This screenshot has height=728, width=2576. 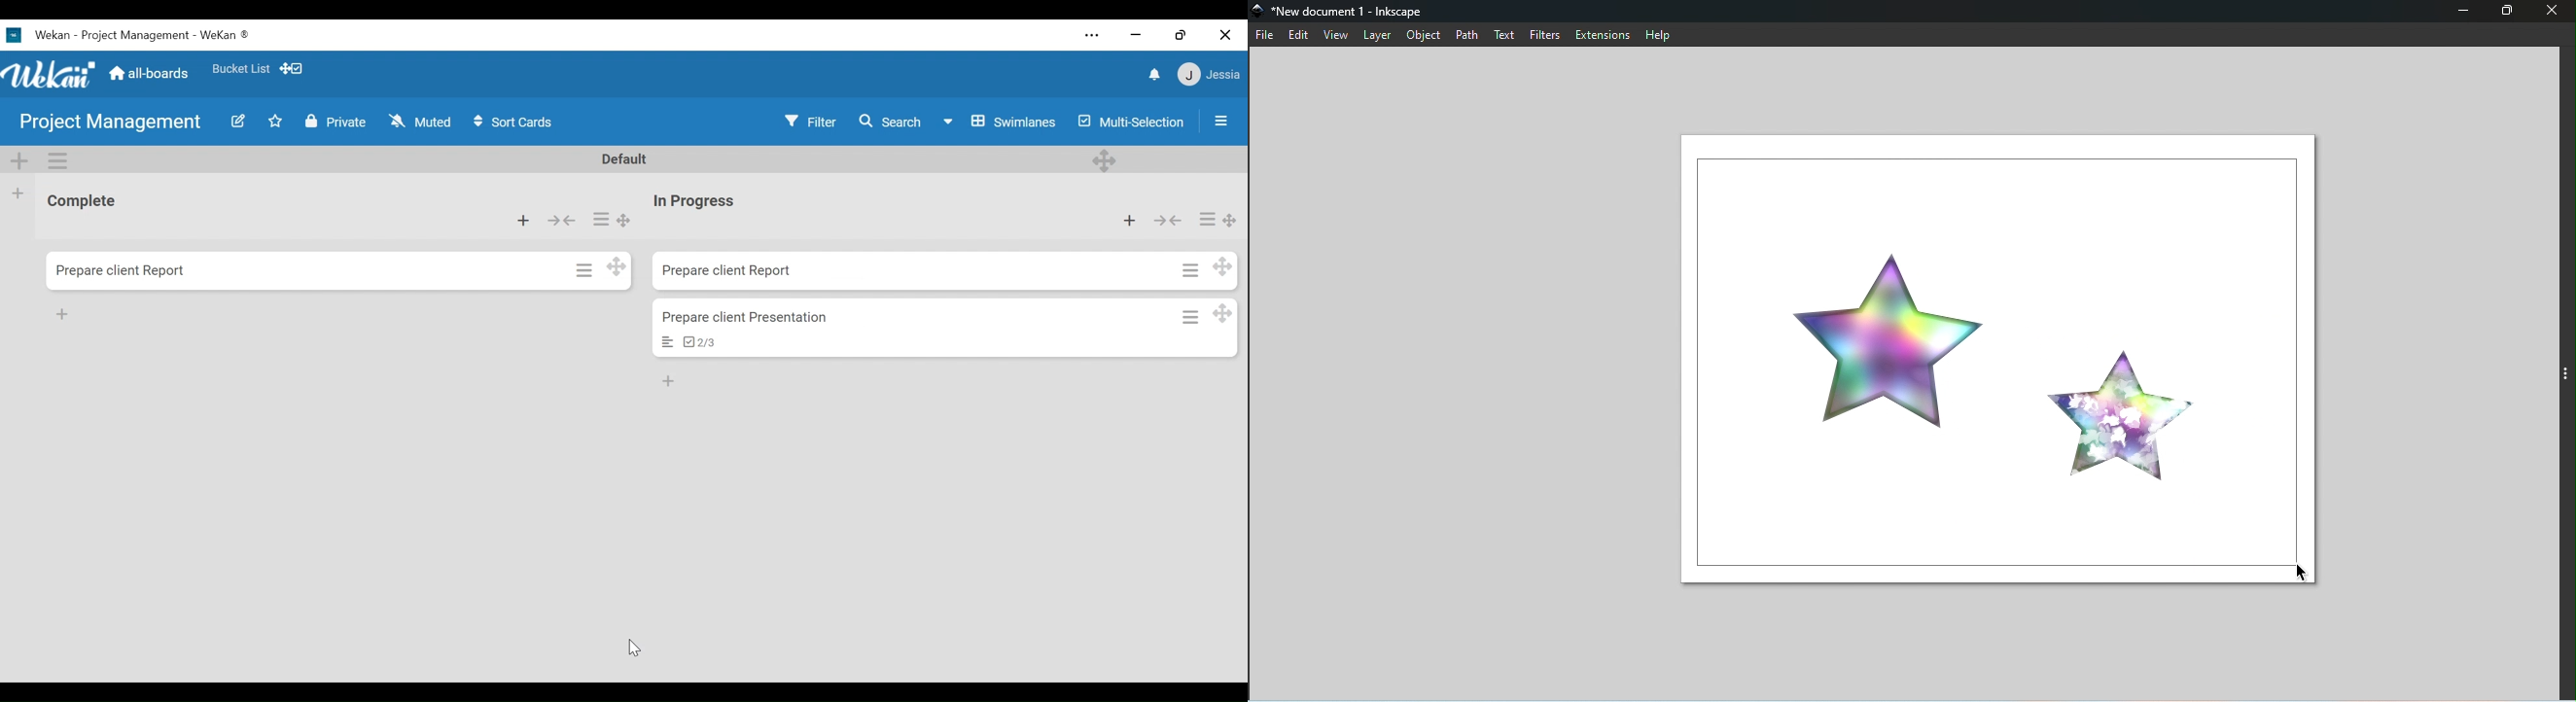 I want to click on Add Swimlane, so click(x=23, y=161).